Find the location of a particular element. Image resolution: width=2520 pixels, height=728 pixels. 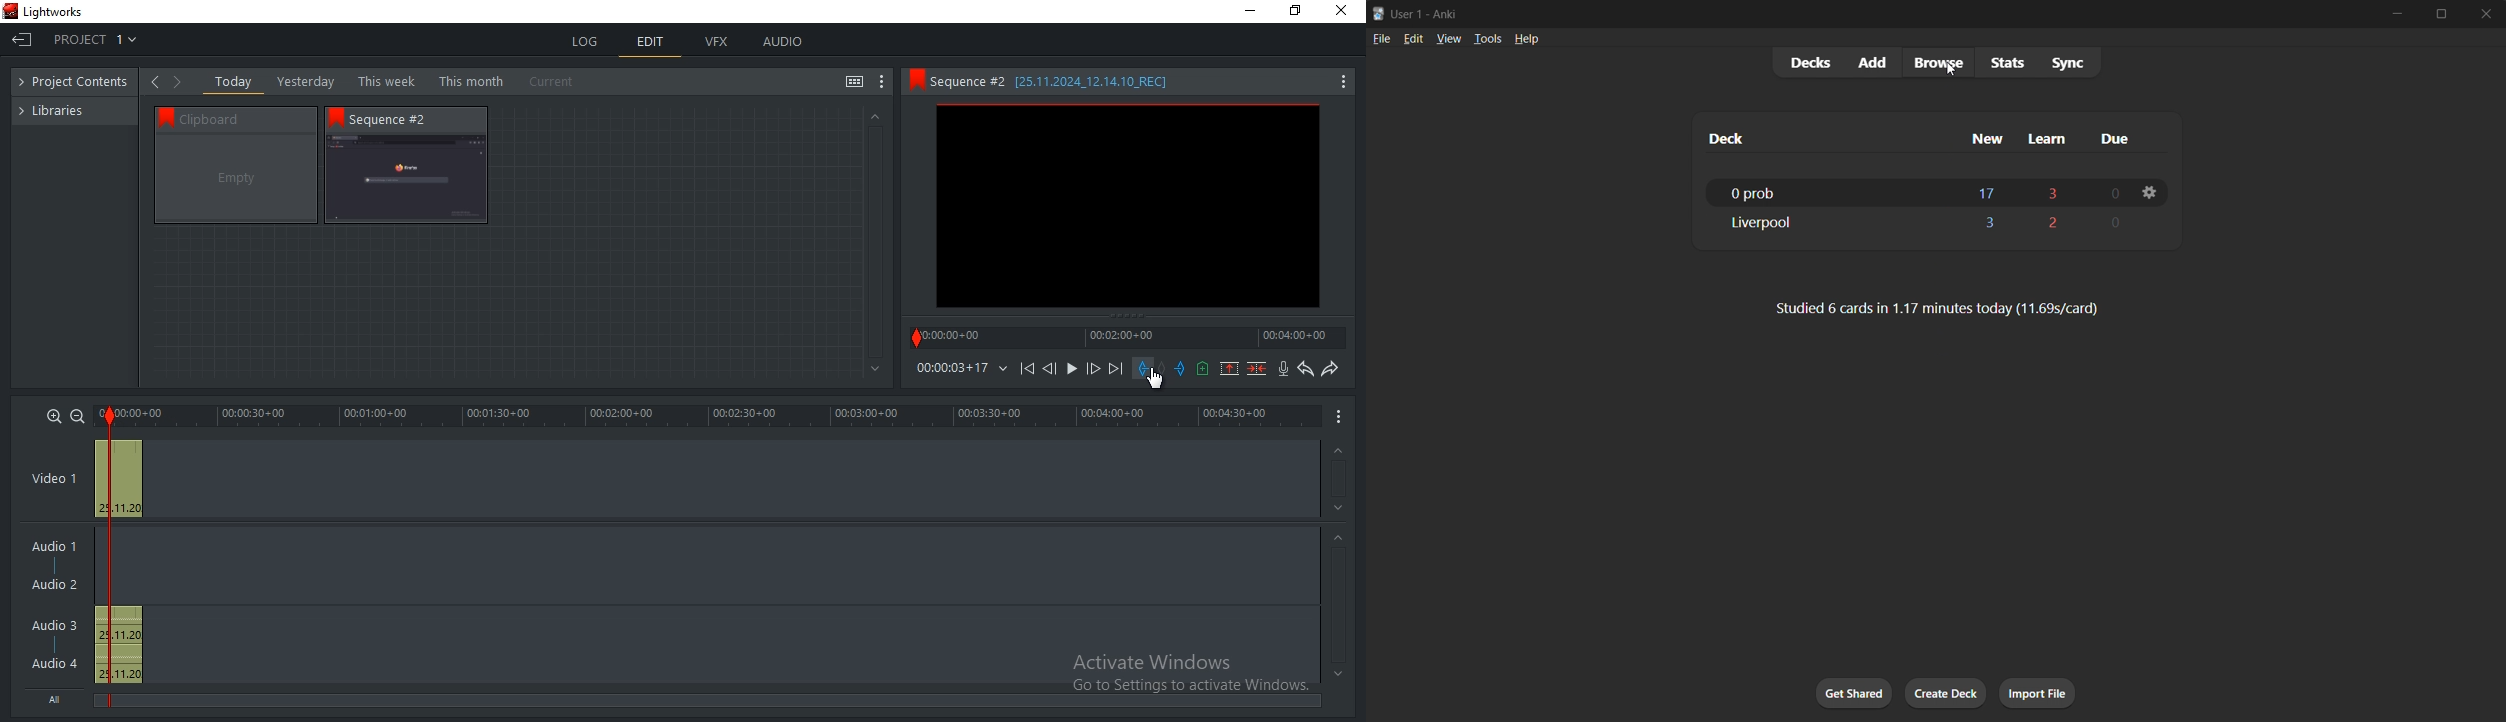

due cards column is located at coordinates (2115, 137).